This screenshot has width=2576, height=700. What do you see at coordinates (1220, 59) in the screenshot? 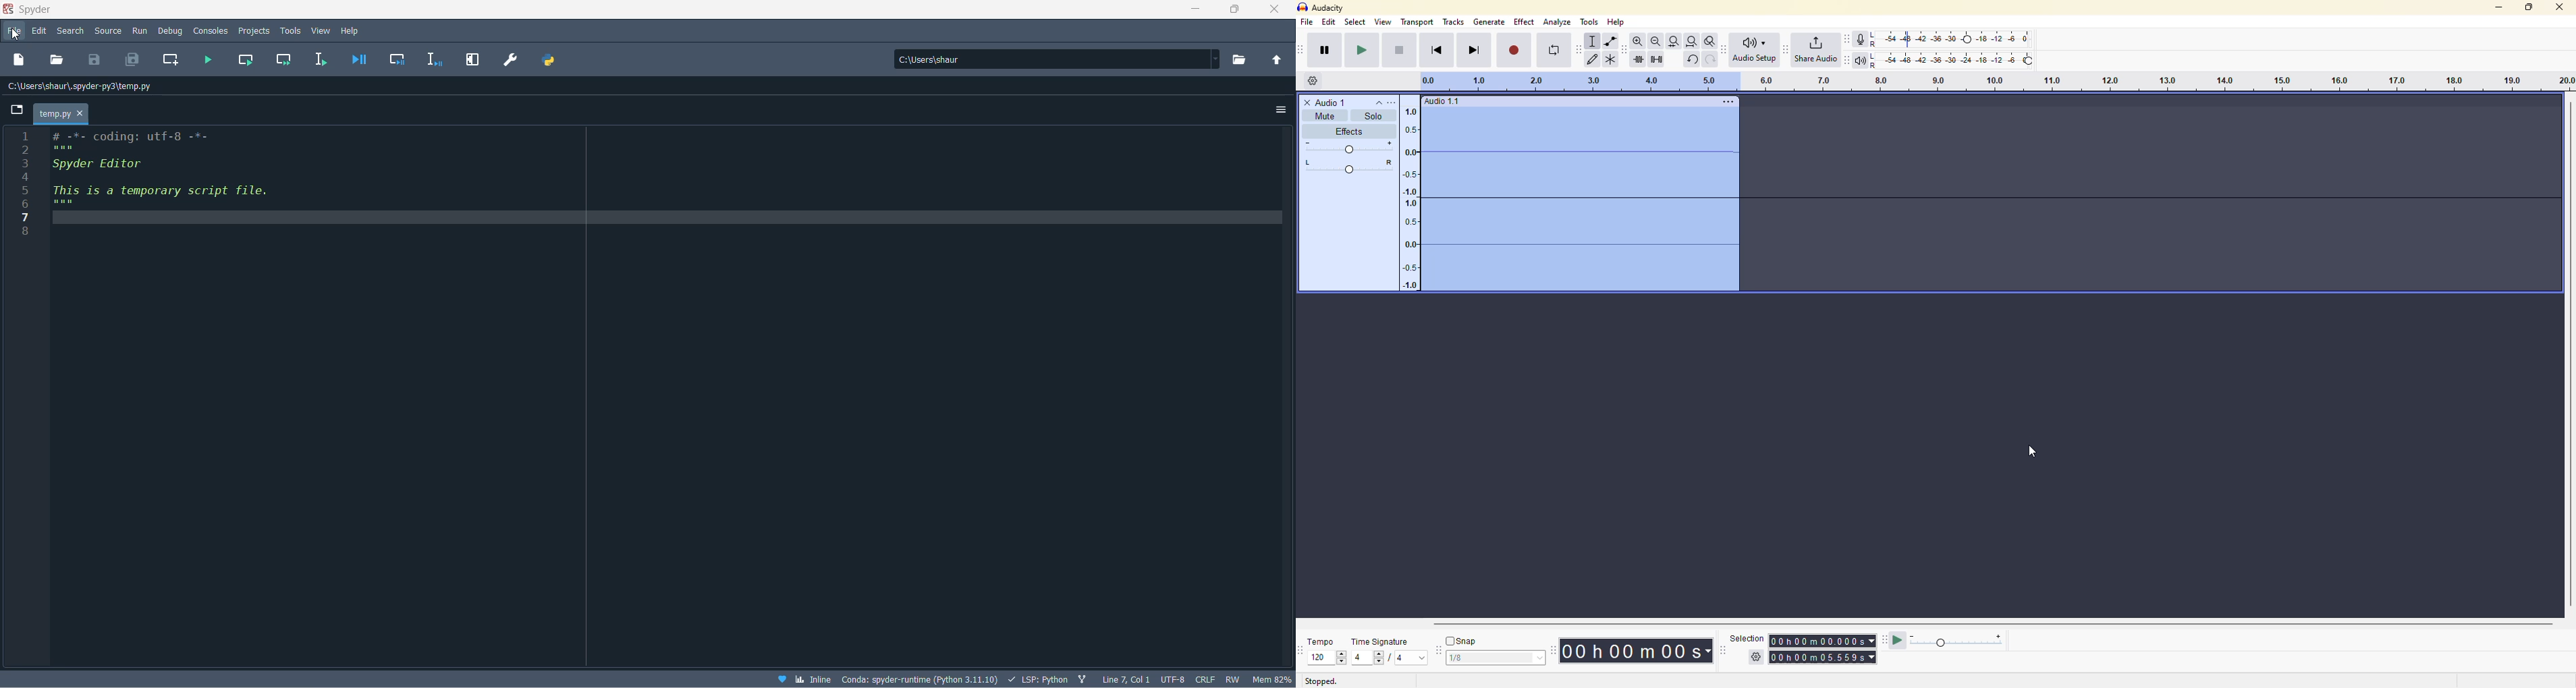
I see `dropdown` at bounding box center [1220, 59].